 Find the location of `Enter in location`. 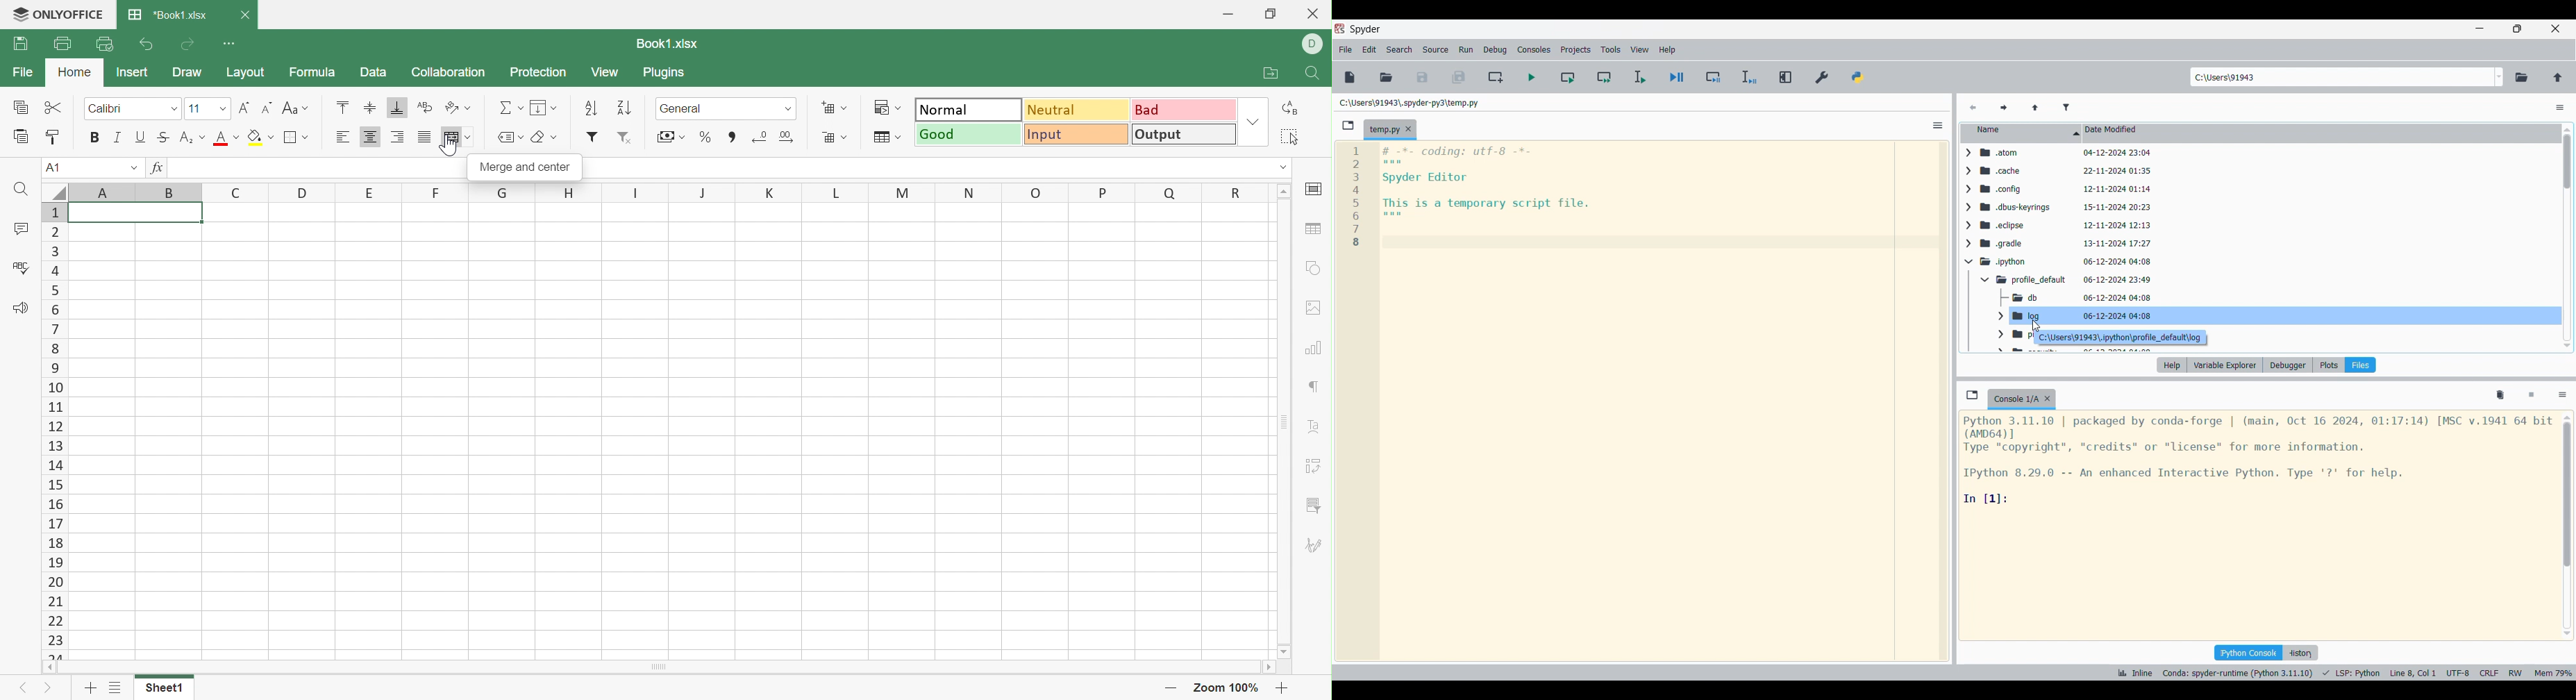

Enter in location is located at coordinates (2341, 77).